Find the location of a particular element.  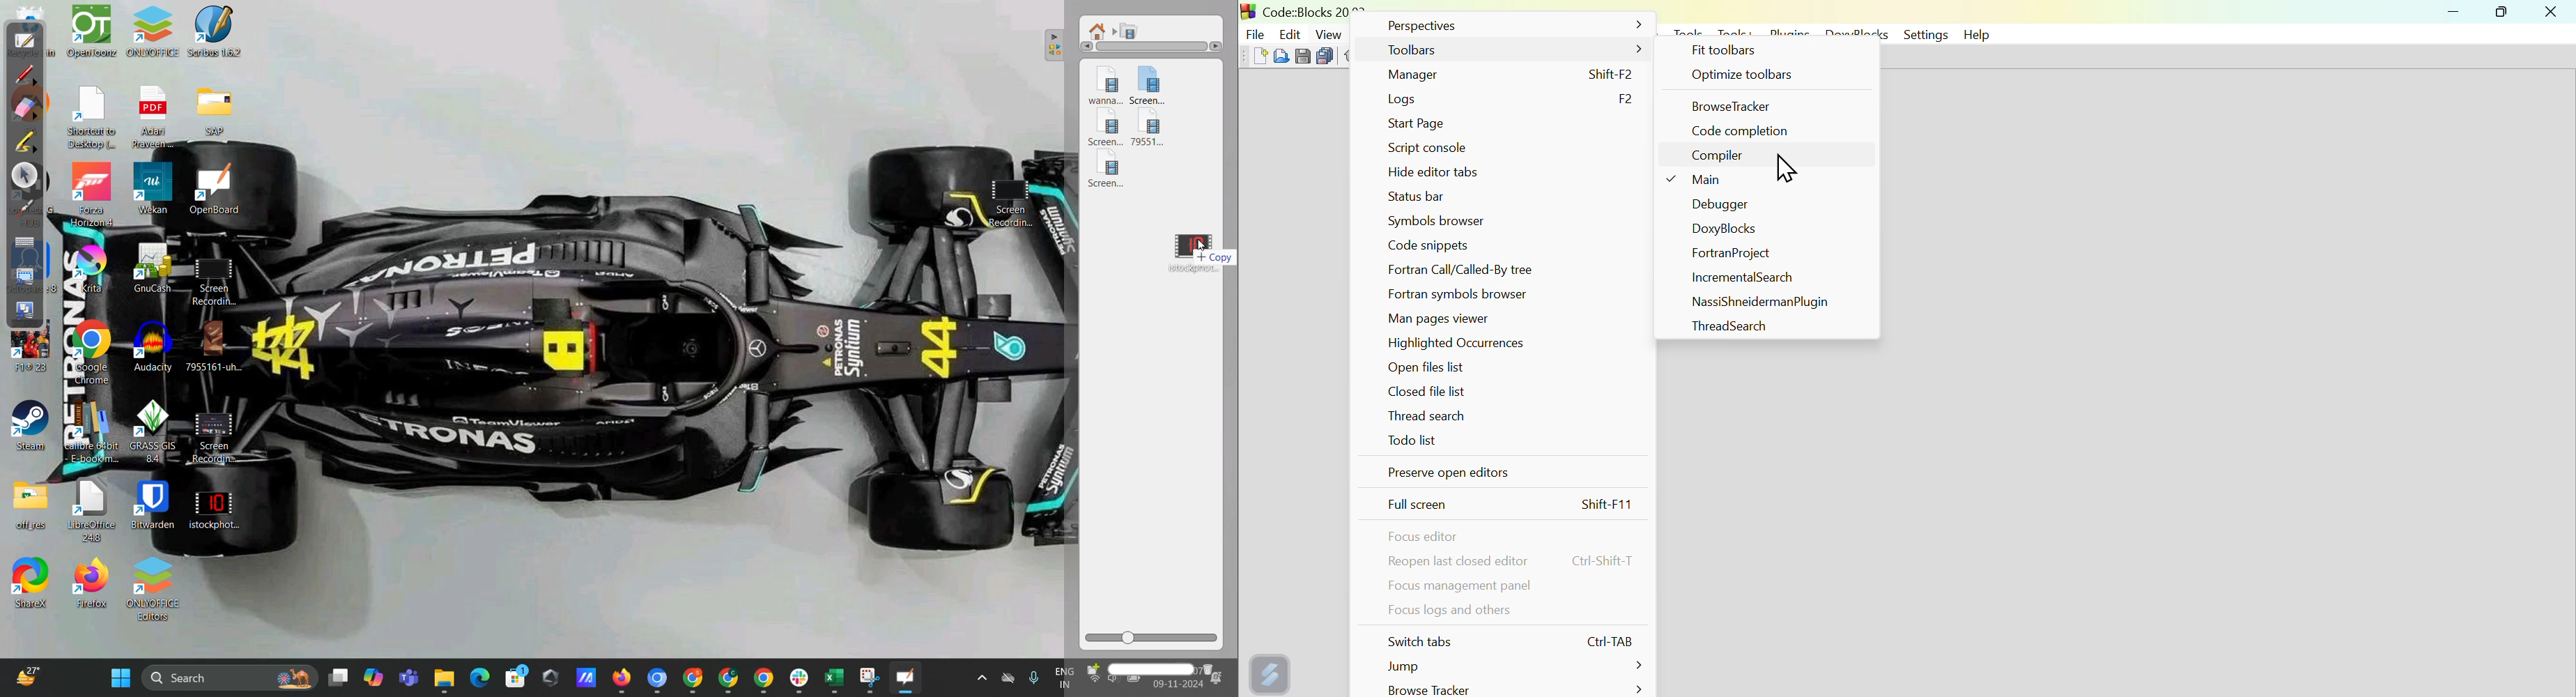

video 4 is located at coordinates (1155, 134).